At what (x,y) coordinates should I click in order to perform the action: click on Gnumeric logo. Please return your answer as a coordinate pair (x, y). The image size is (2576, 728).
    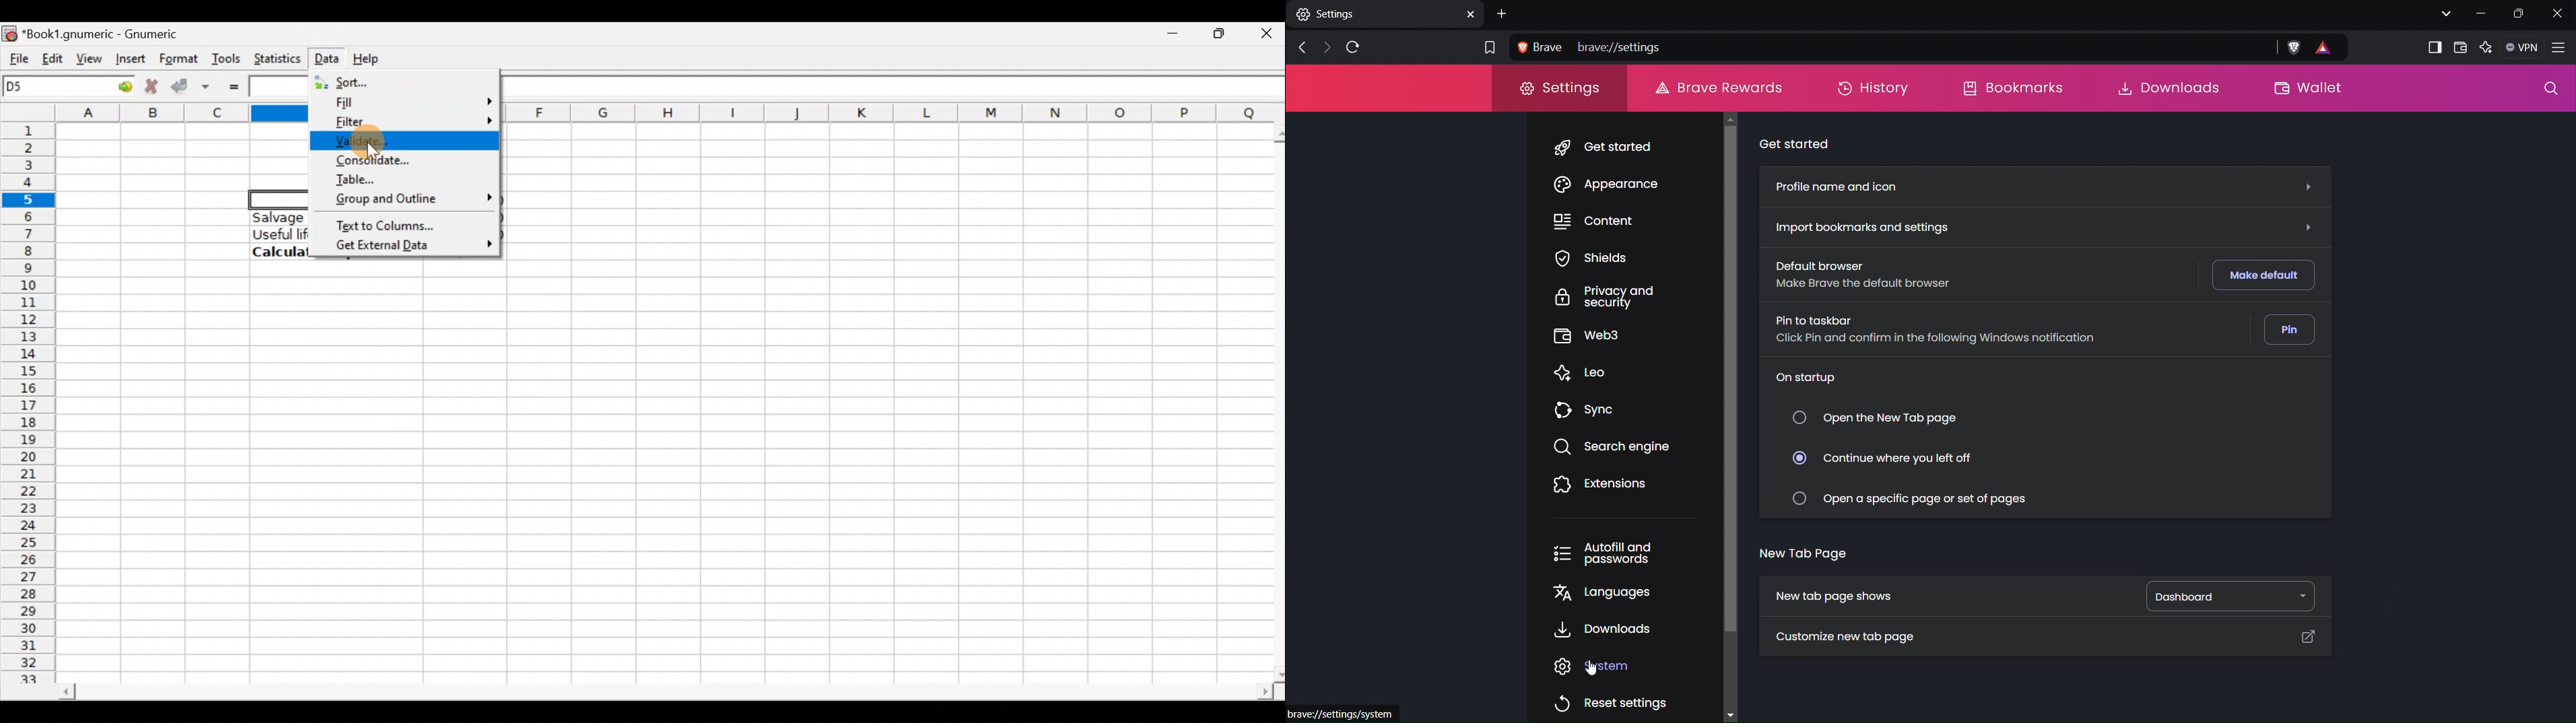
    Looking at the image, I should click on (9, 32).